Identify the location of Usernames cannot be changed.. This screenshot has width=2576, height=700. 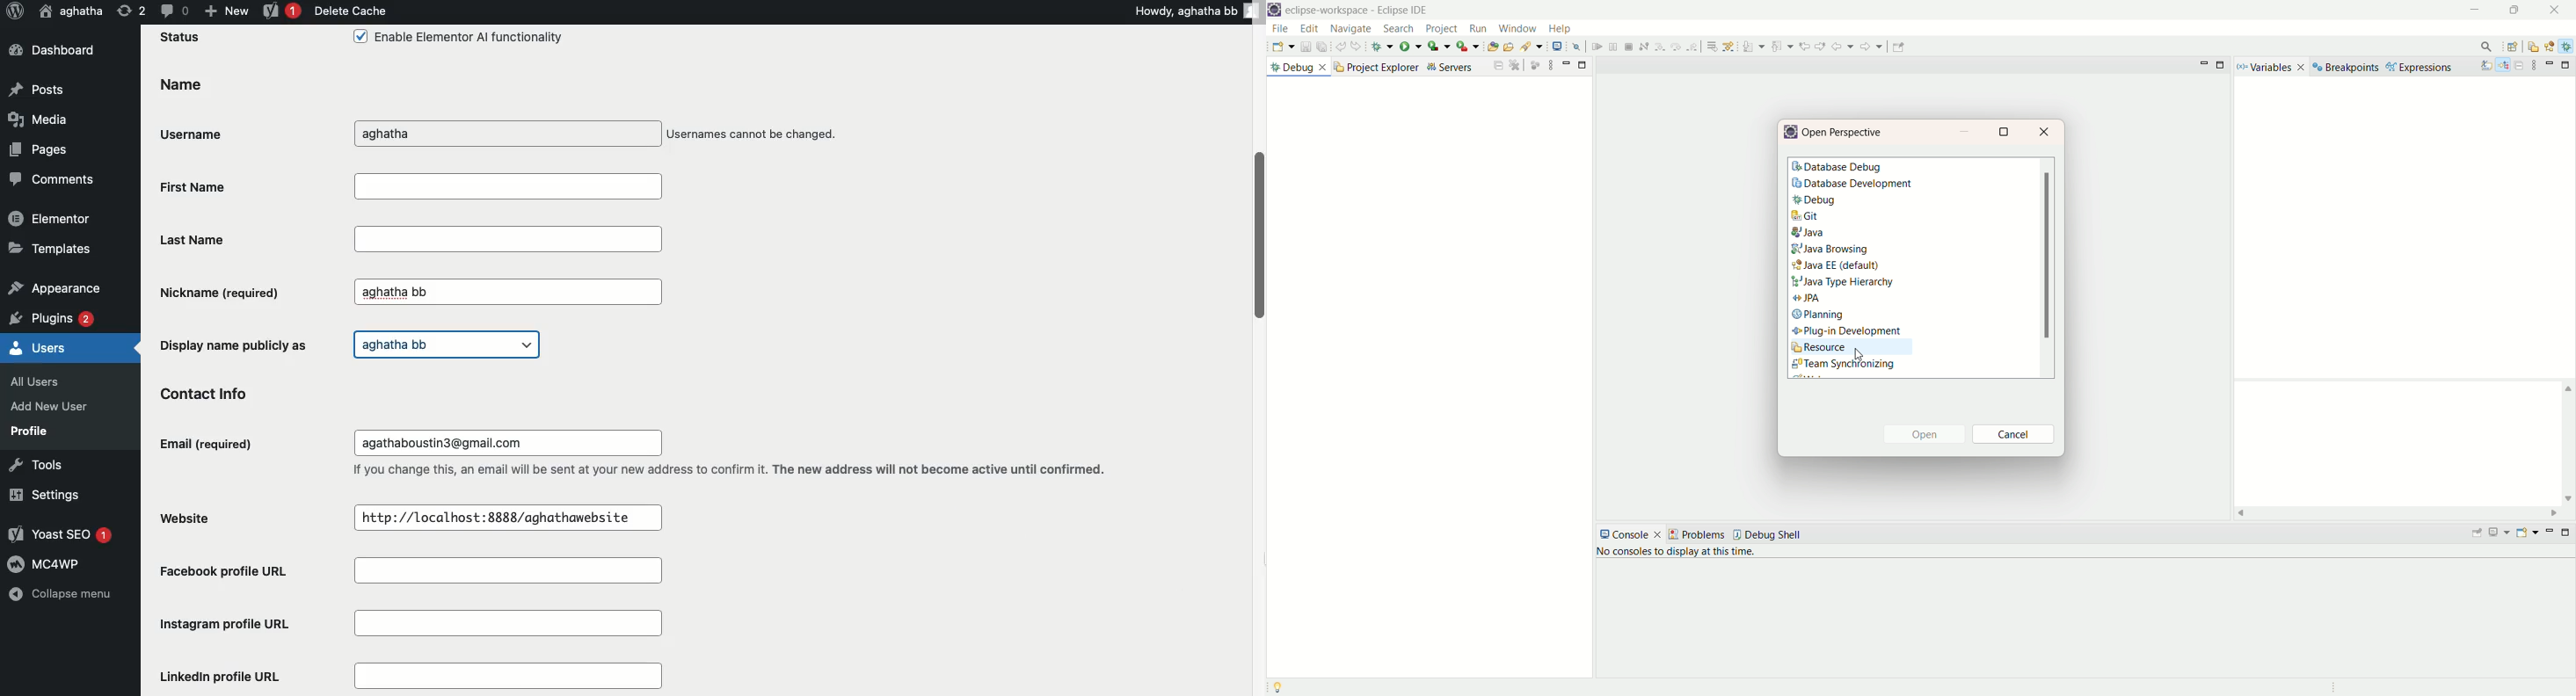
(753, 135).